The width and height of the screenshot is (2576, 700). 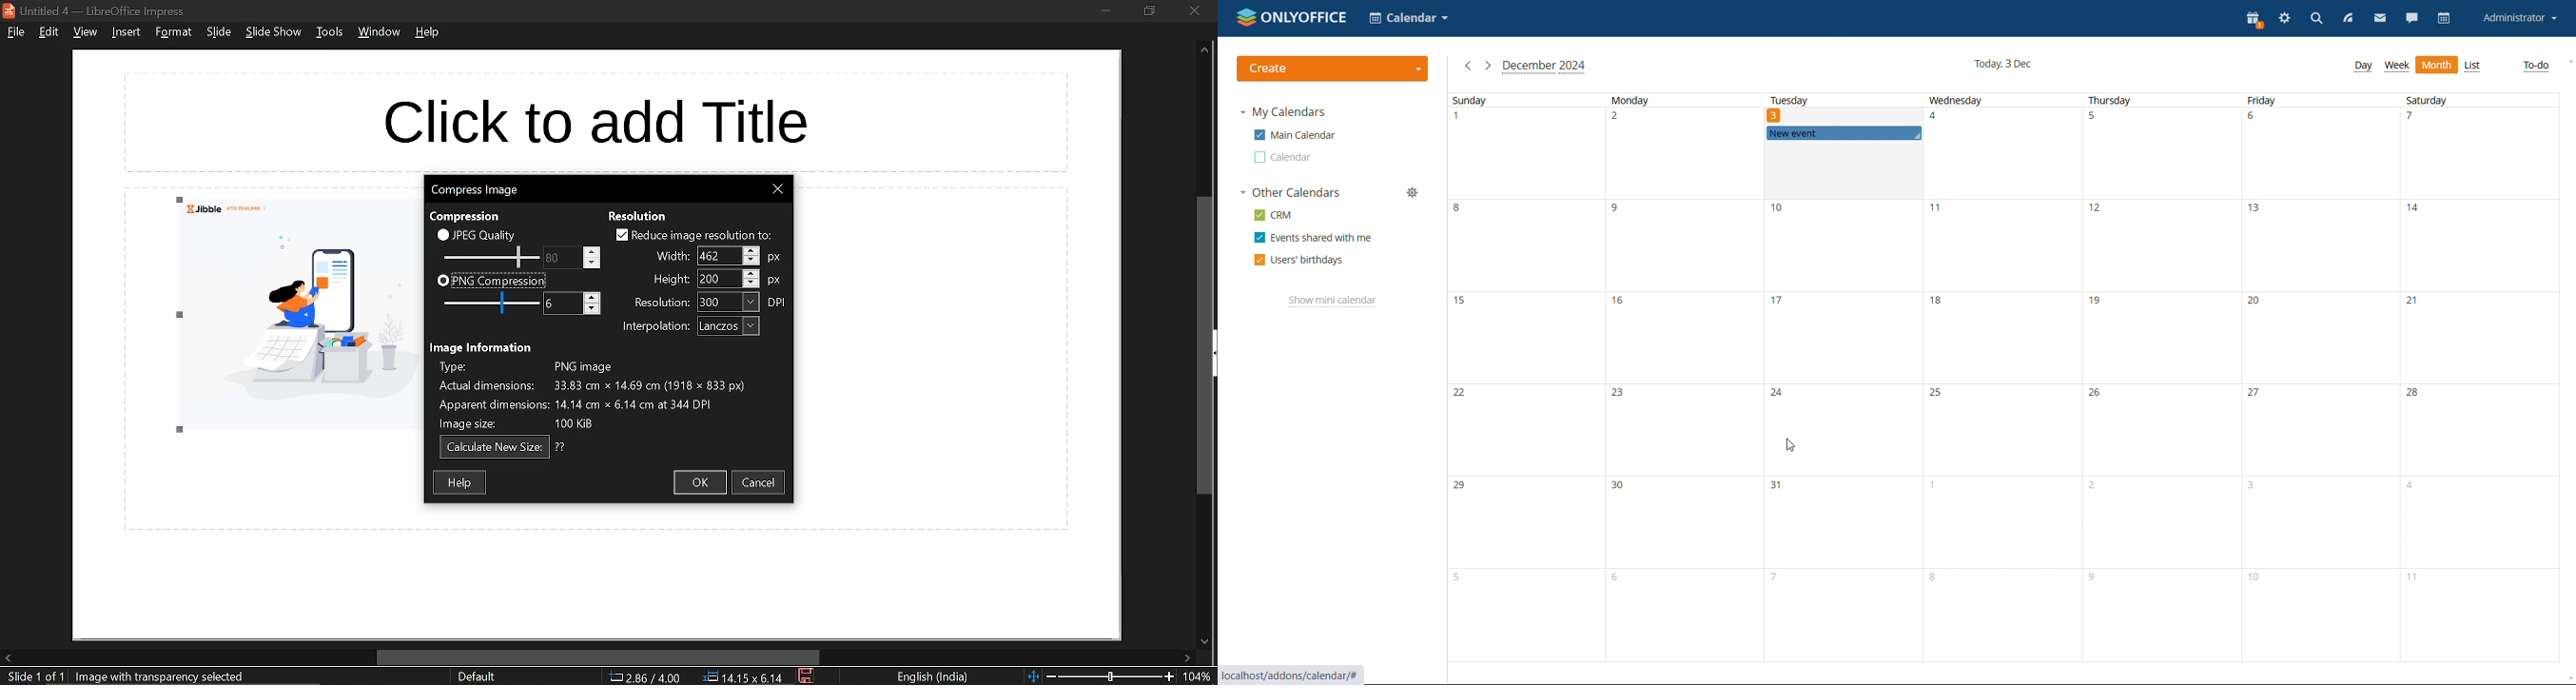 What do you see at coordinates (729, 326) in the screenshot?
I see `interpolation` at bounding box center [729, 326].